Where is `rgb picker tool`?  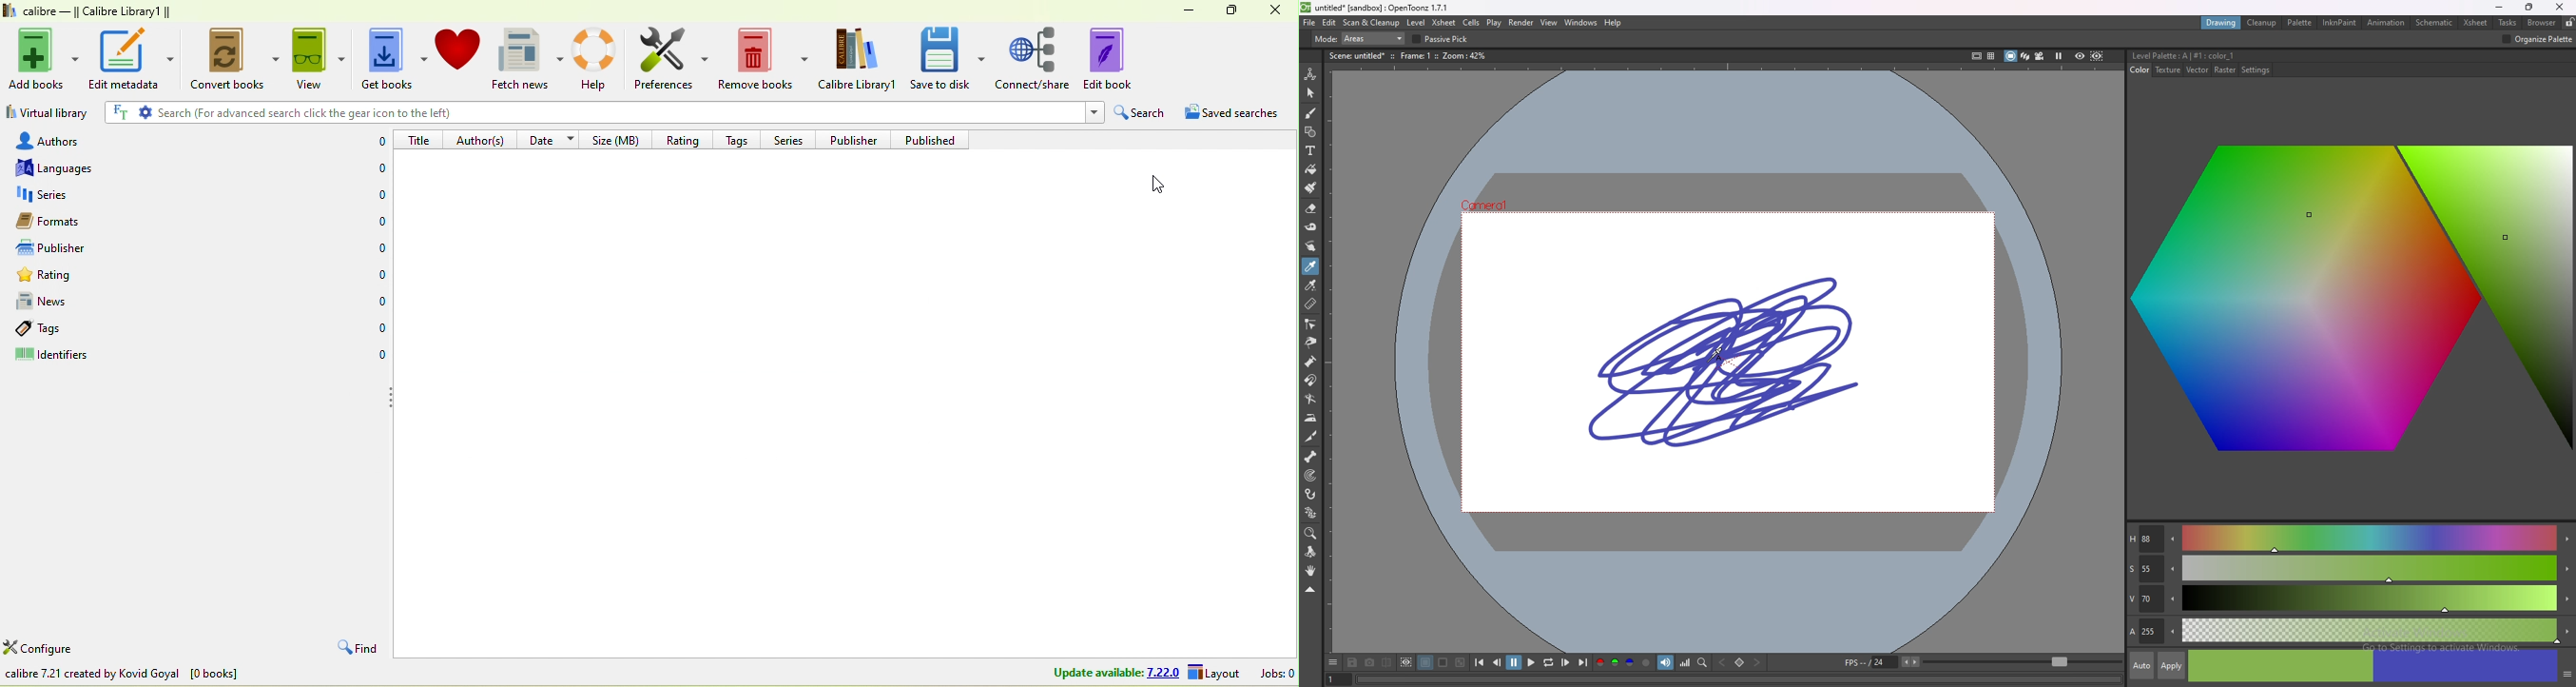
rgb picker tool is located at coordinates (1311, 285).